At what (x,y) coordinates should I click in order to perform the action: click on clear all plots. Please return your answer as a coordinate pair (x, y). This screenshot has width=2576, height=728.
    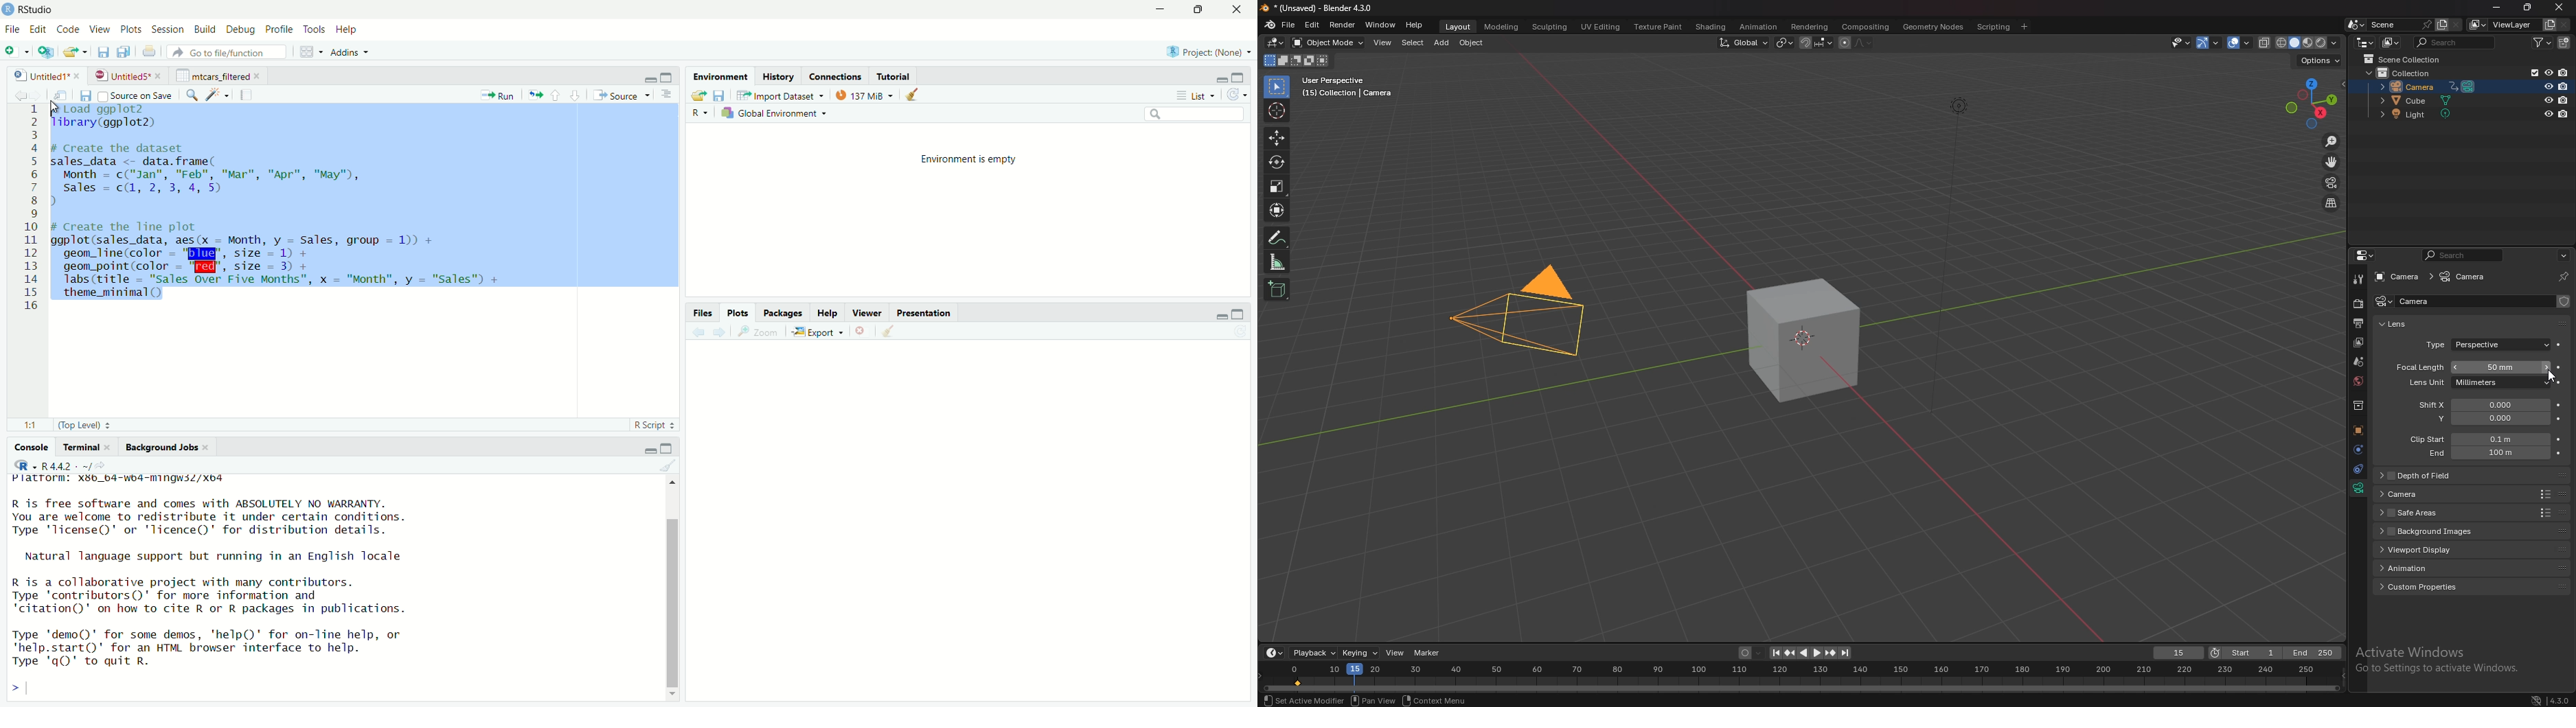
    Looking at the image, I should click on (912, 94).